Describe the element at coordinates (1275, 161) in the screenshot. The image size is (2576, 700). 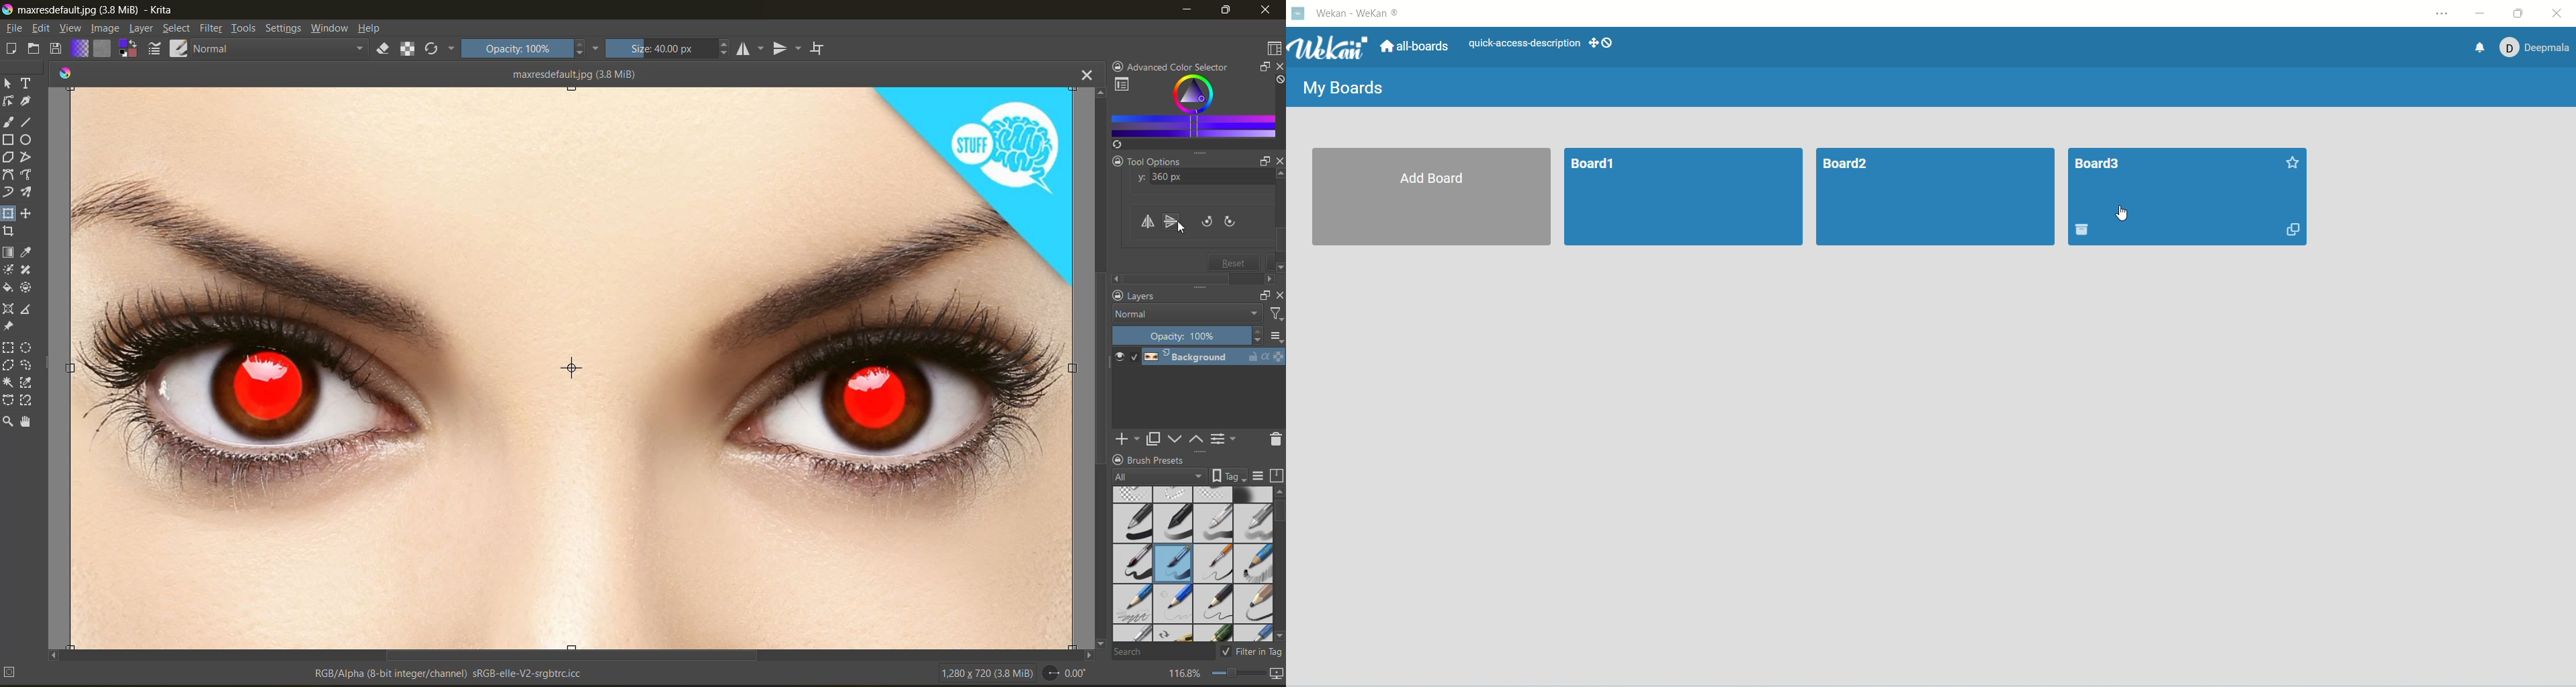
I see `close docker` at that location.